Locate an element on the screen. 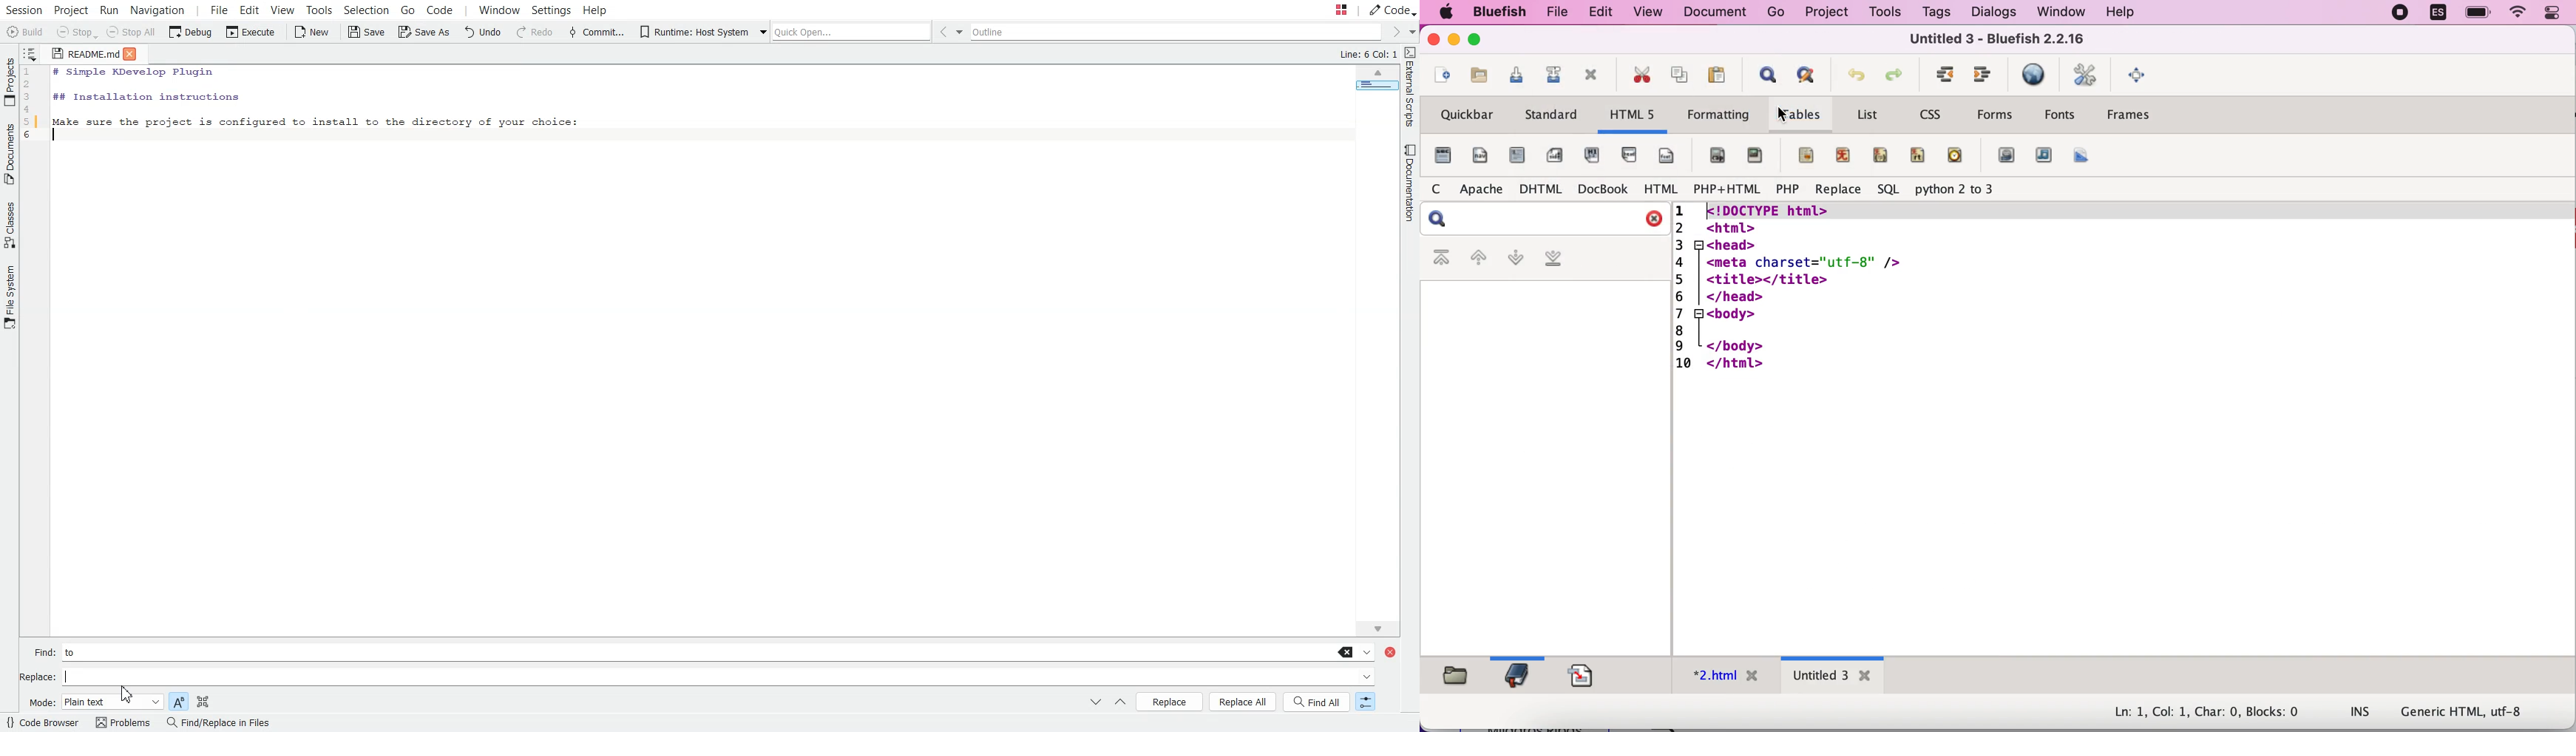  hgroup is located at coordinates (1592, 155).